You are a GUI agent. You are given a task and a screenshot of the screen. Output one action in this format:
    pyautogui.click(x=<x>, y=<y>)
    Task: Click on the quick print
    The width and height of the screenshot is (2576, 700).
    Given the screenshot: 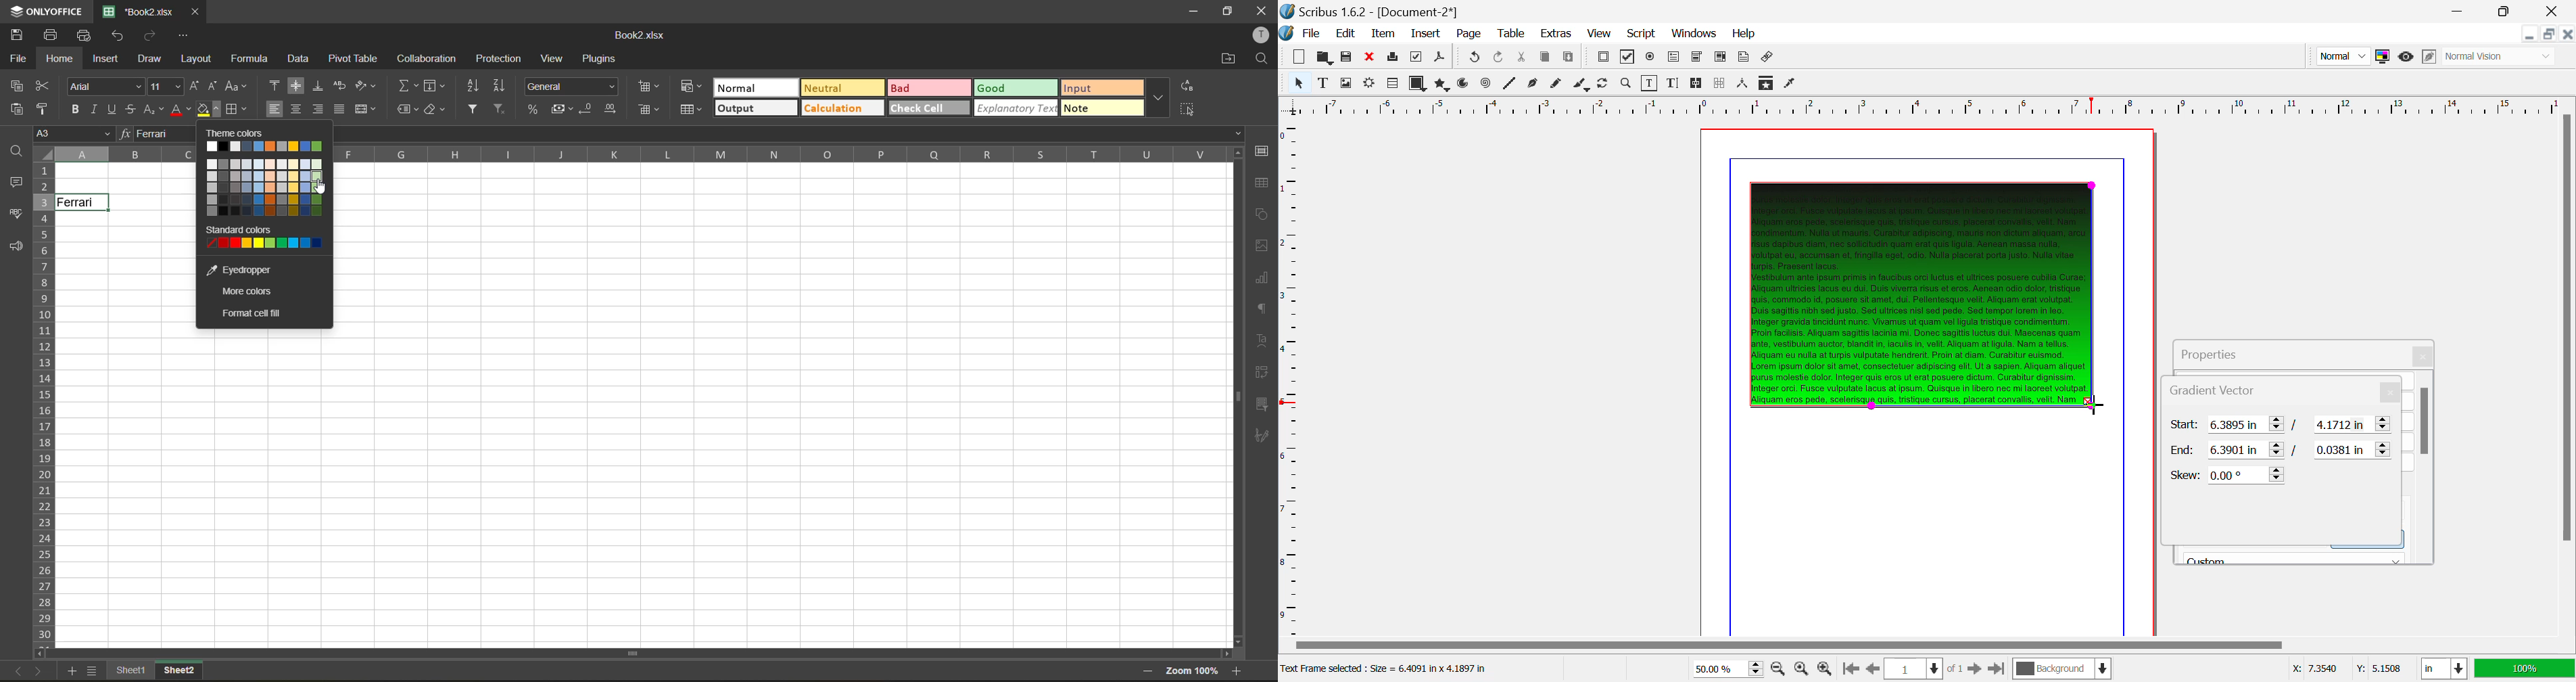 What is the action you would take?
    pyautogui.click(x=85, y=36)
    